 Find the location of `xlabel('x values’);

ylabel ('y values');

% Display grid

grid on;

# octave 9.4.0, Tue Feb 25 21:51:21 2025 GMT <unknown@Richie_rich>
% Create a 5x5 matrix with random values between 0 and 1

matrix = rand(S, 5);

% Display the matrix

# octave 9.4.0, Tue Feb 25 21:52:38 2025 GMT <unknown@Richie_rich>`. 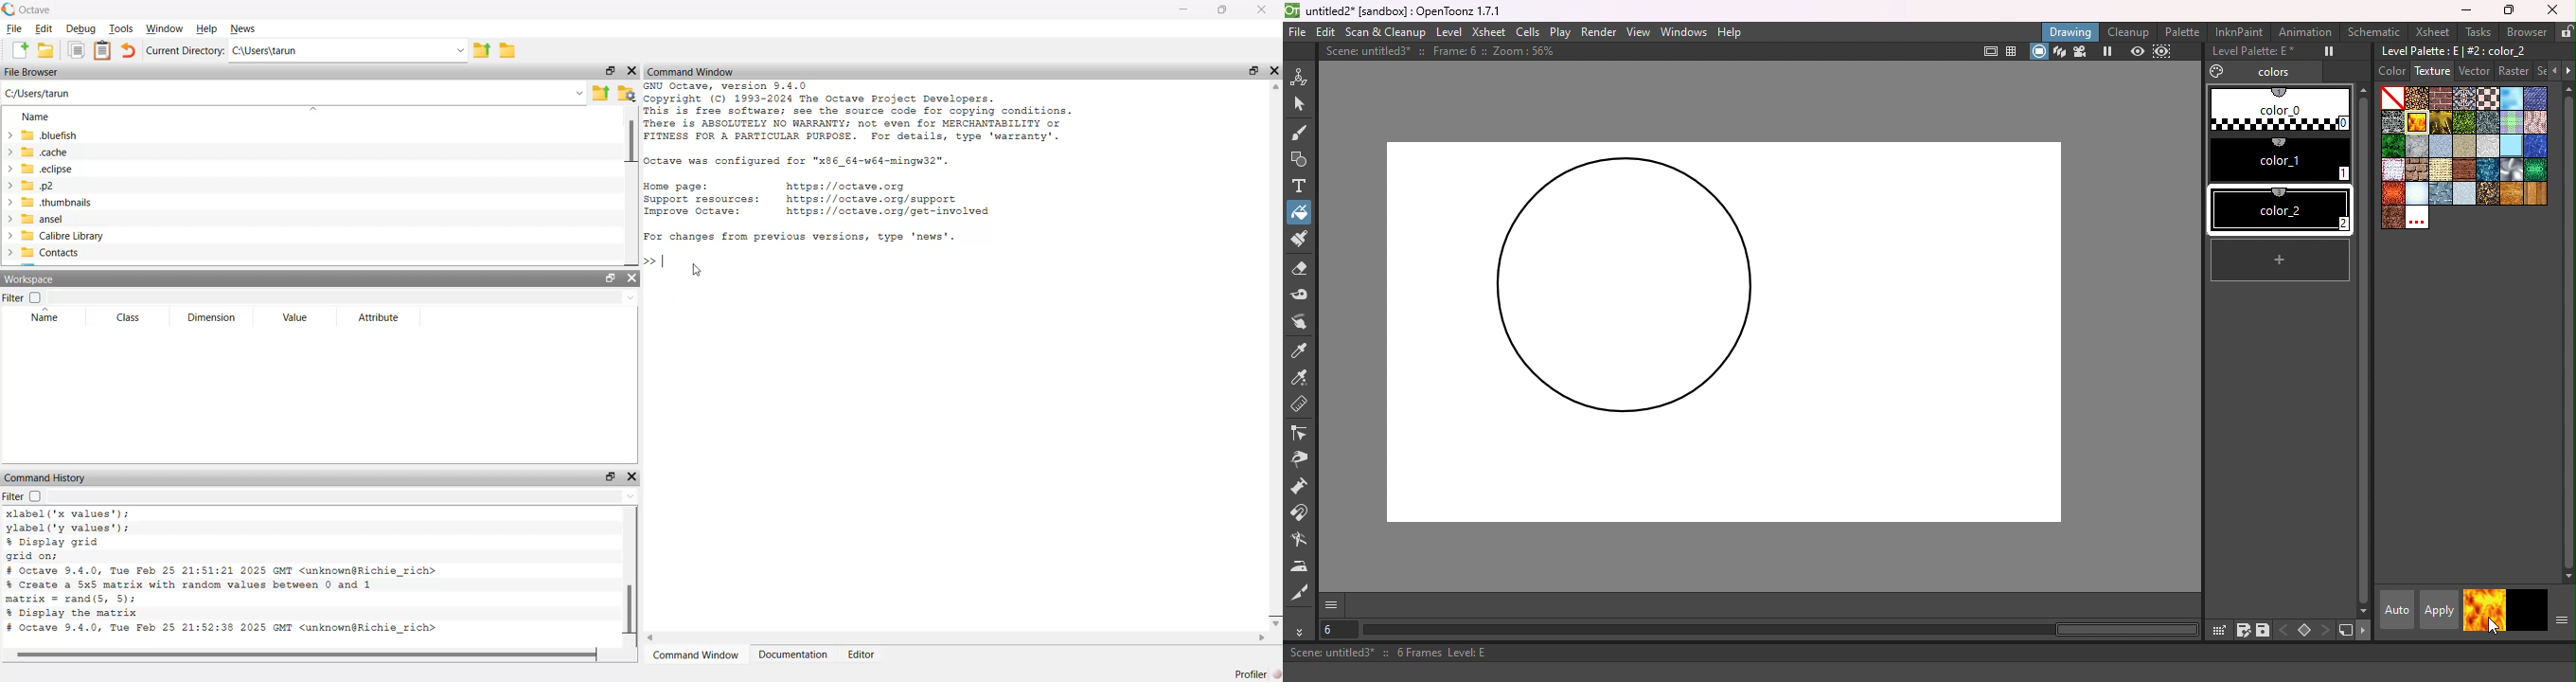

xlabel('x values’);

ylabel ('y values');

% Display grid

grid on;

# octave 9.4.0, Tue Feb 25 21:51:21 2025 GMT <unknown@Richie_rich>
% Create a 5x5 matrix with random values between 0 and 1

matrix = rand(S, 5);

% Display the matrix

# octave 9.4.0, Tue Feb 25 21:52:38 2025 GMT <unknown@Richie_rich> is located at coordinates (282, 574).